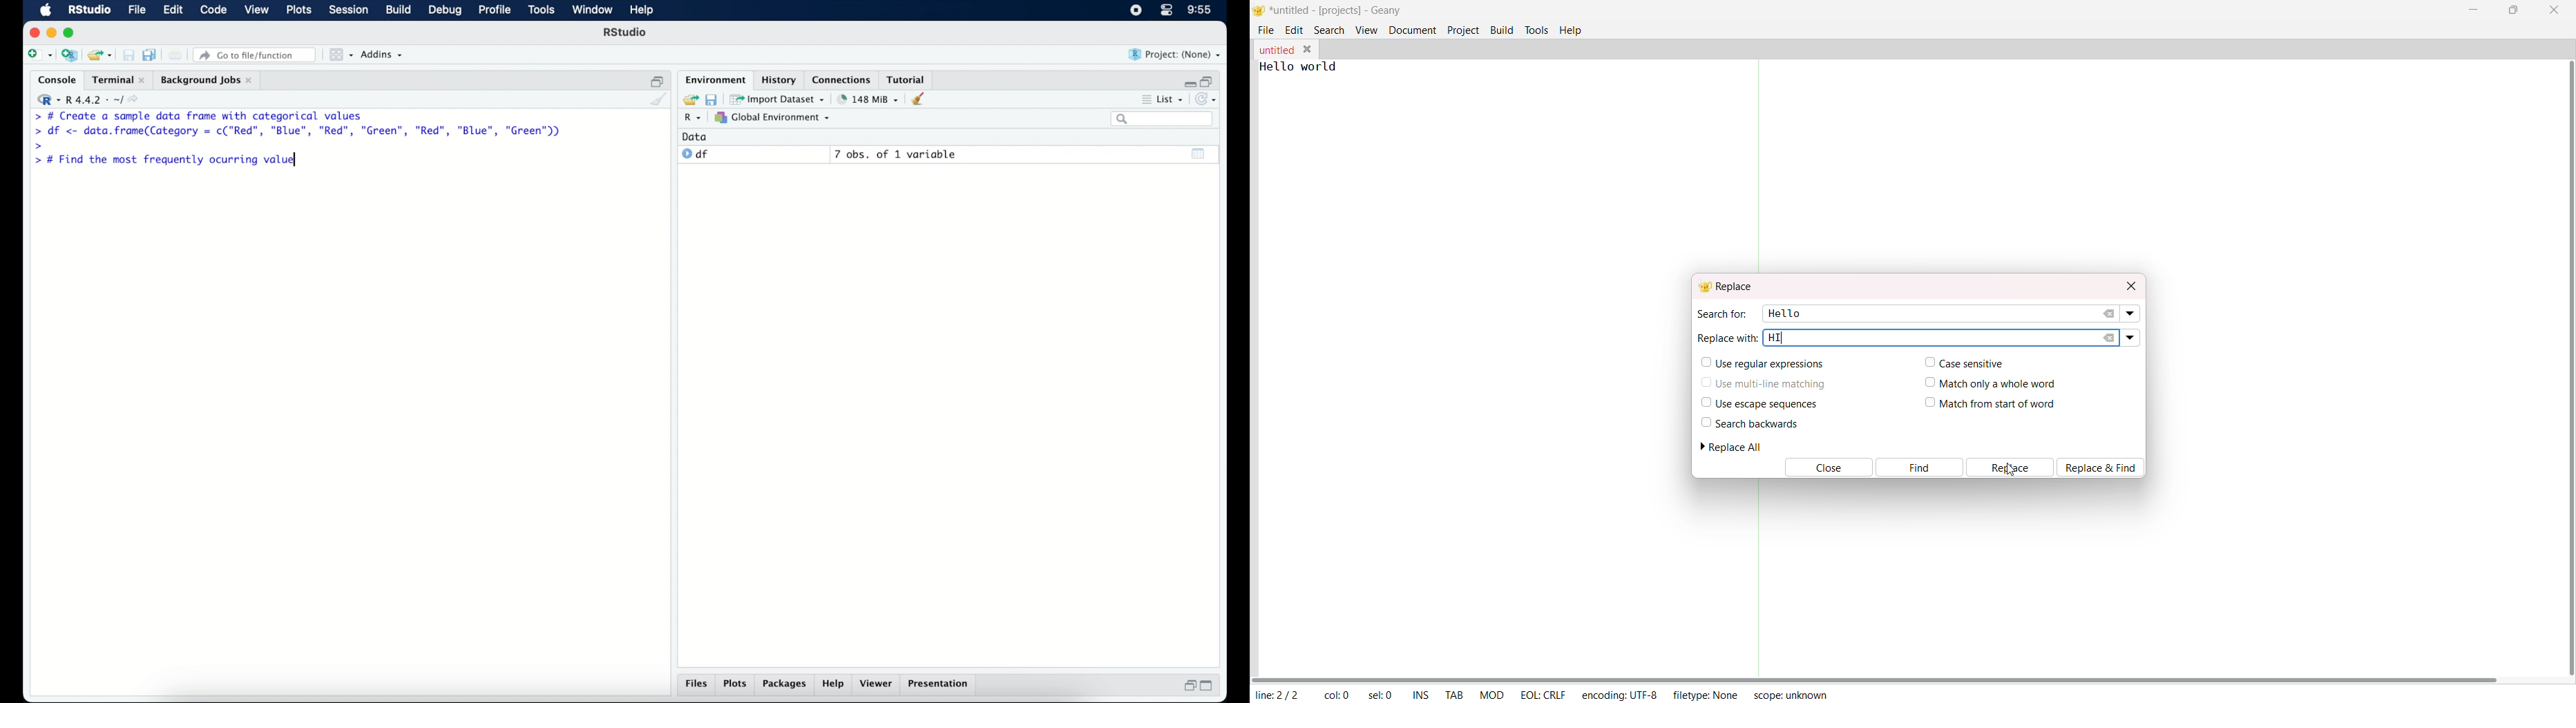 The image size is (2576, 728). I want to click on session, so click(349, 10).